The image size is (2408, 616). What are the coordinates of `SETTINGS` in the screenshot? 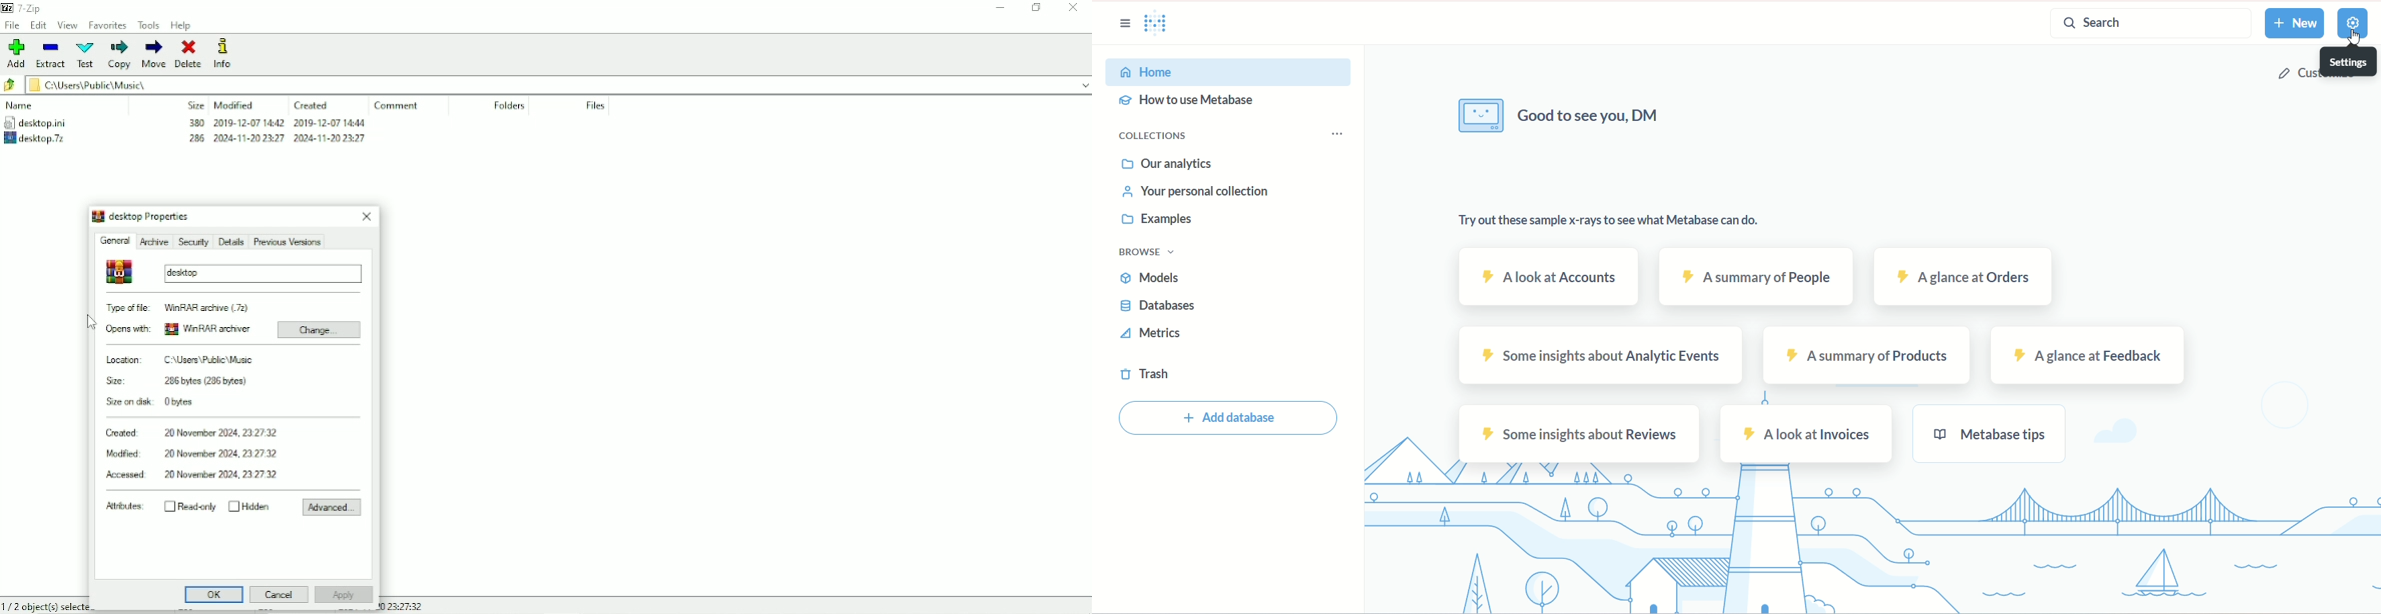 It's located at (2353, 24).